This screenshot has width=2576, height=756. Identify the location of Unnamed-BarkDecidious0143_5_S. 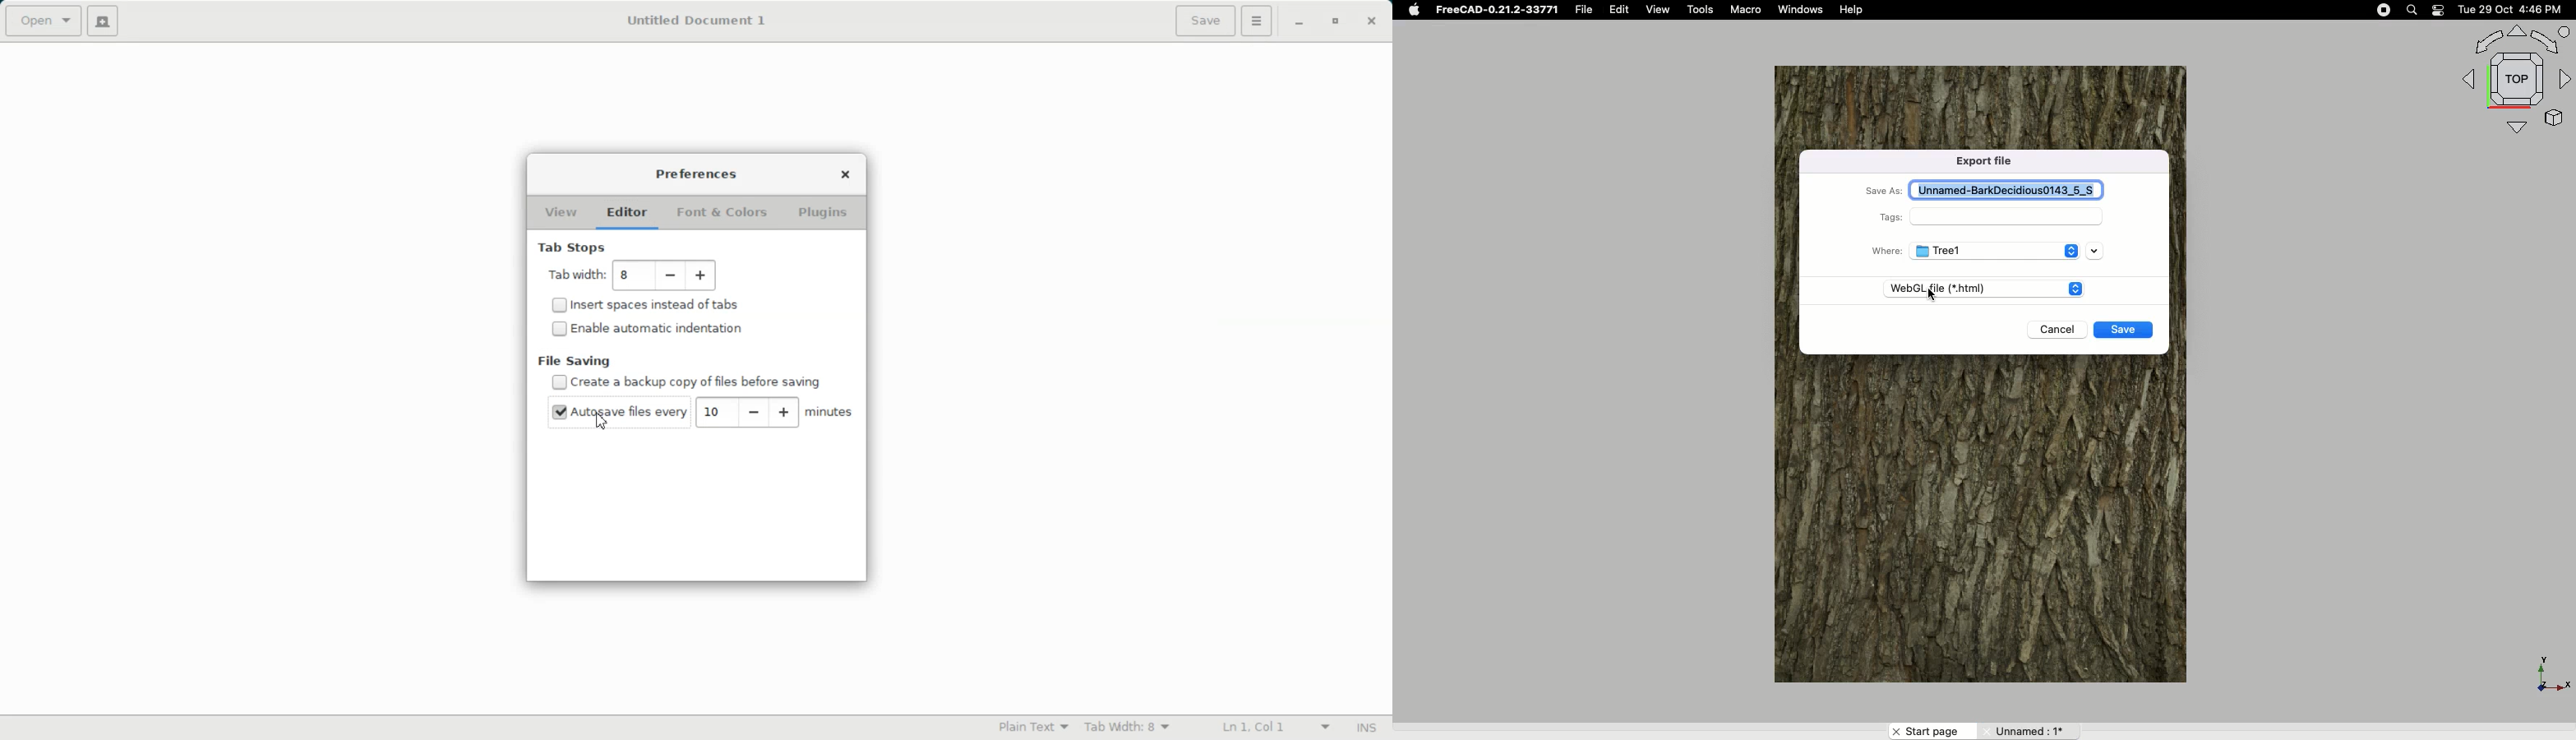
(2006, 188).